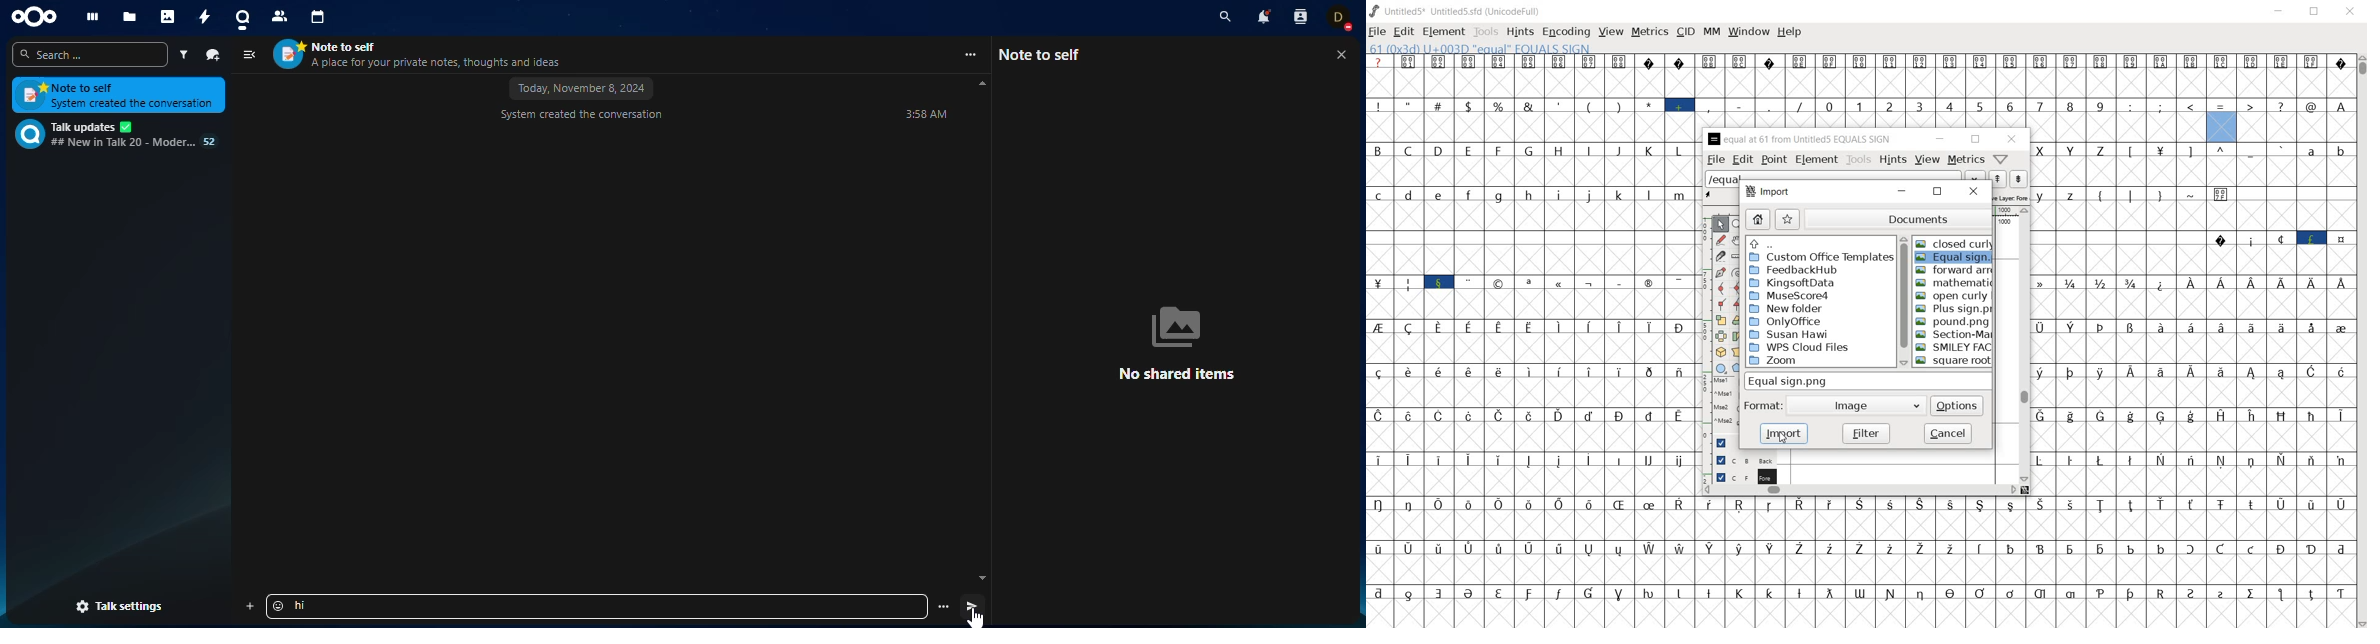 The image size is (2380, 644). Describe the element at coordinates (1685, 31) in the screenshot. I see `cid` at that location.